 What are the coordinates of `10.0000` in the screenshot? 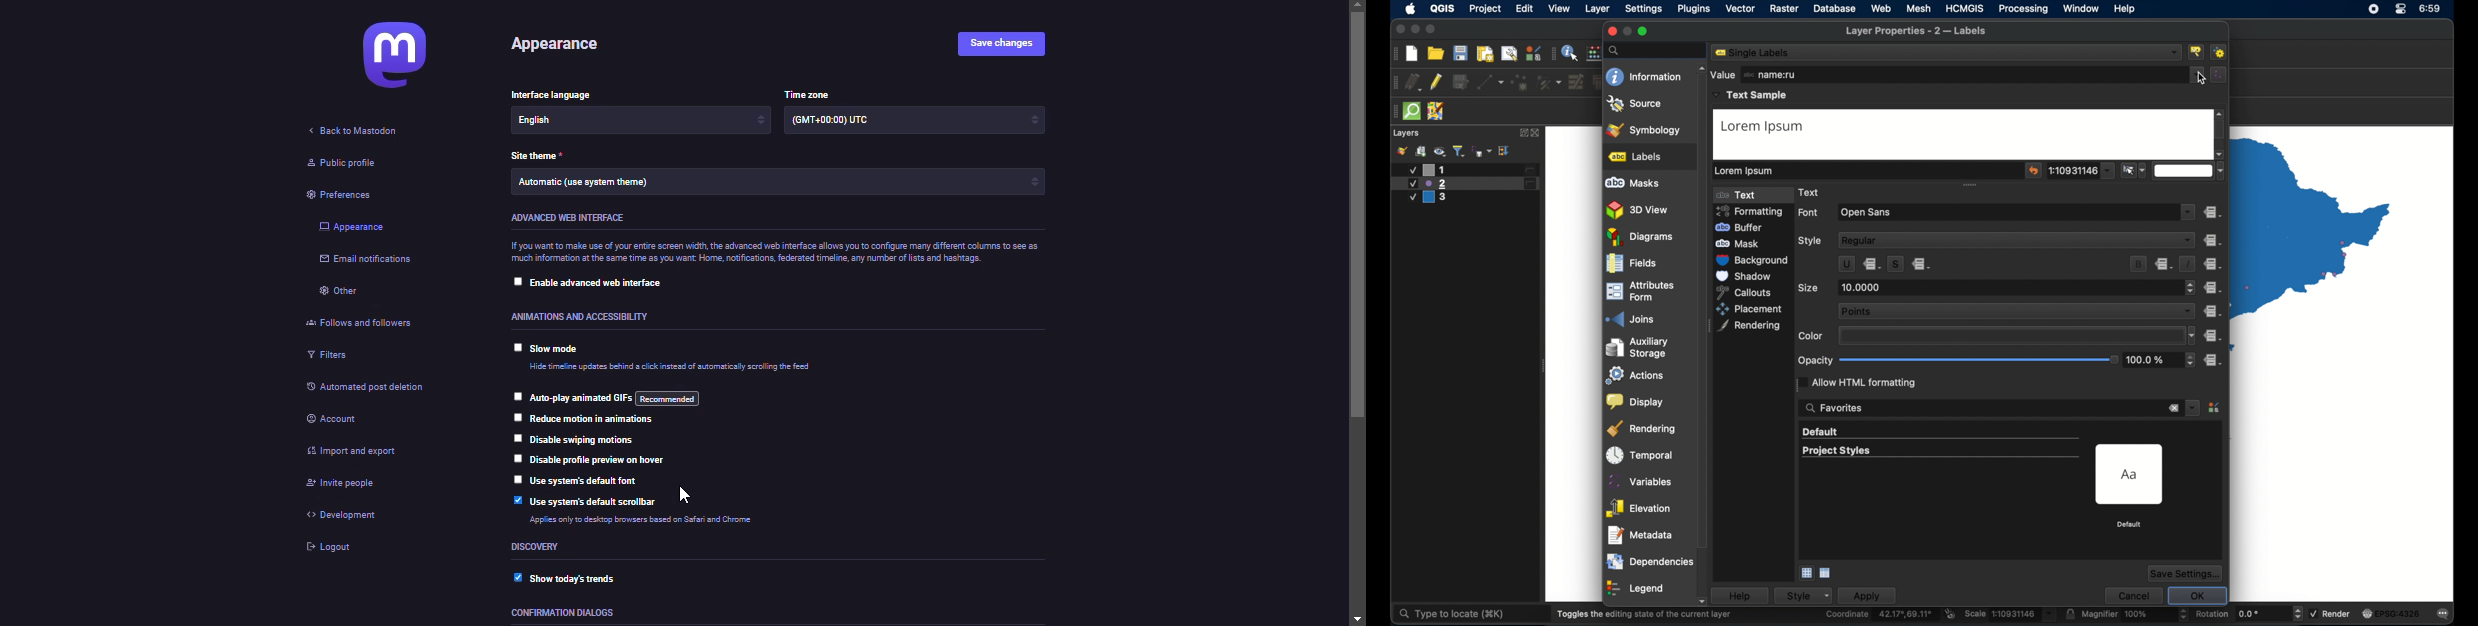 It's located at (1863, 287).